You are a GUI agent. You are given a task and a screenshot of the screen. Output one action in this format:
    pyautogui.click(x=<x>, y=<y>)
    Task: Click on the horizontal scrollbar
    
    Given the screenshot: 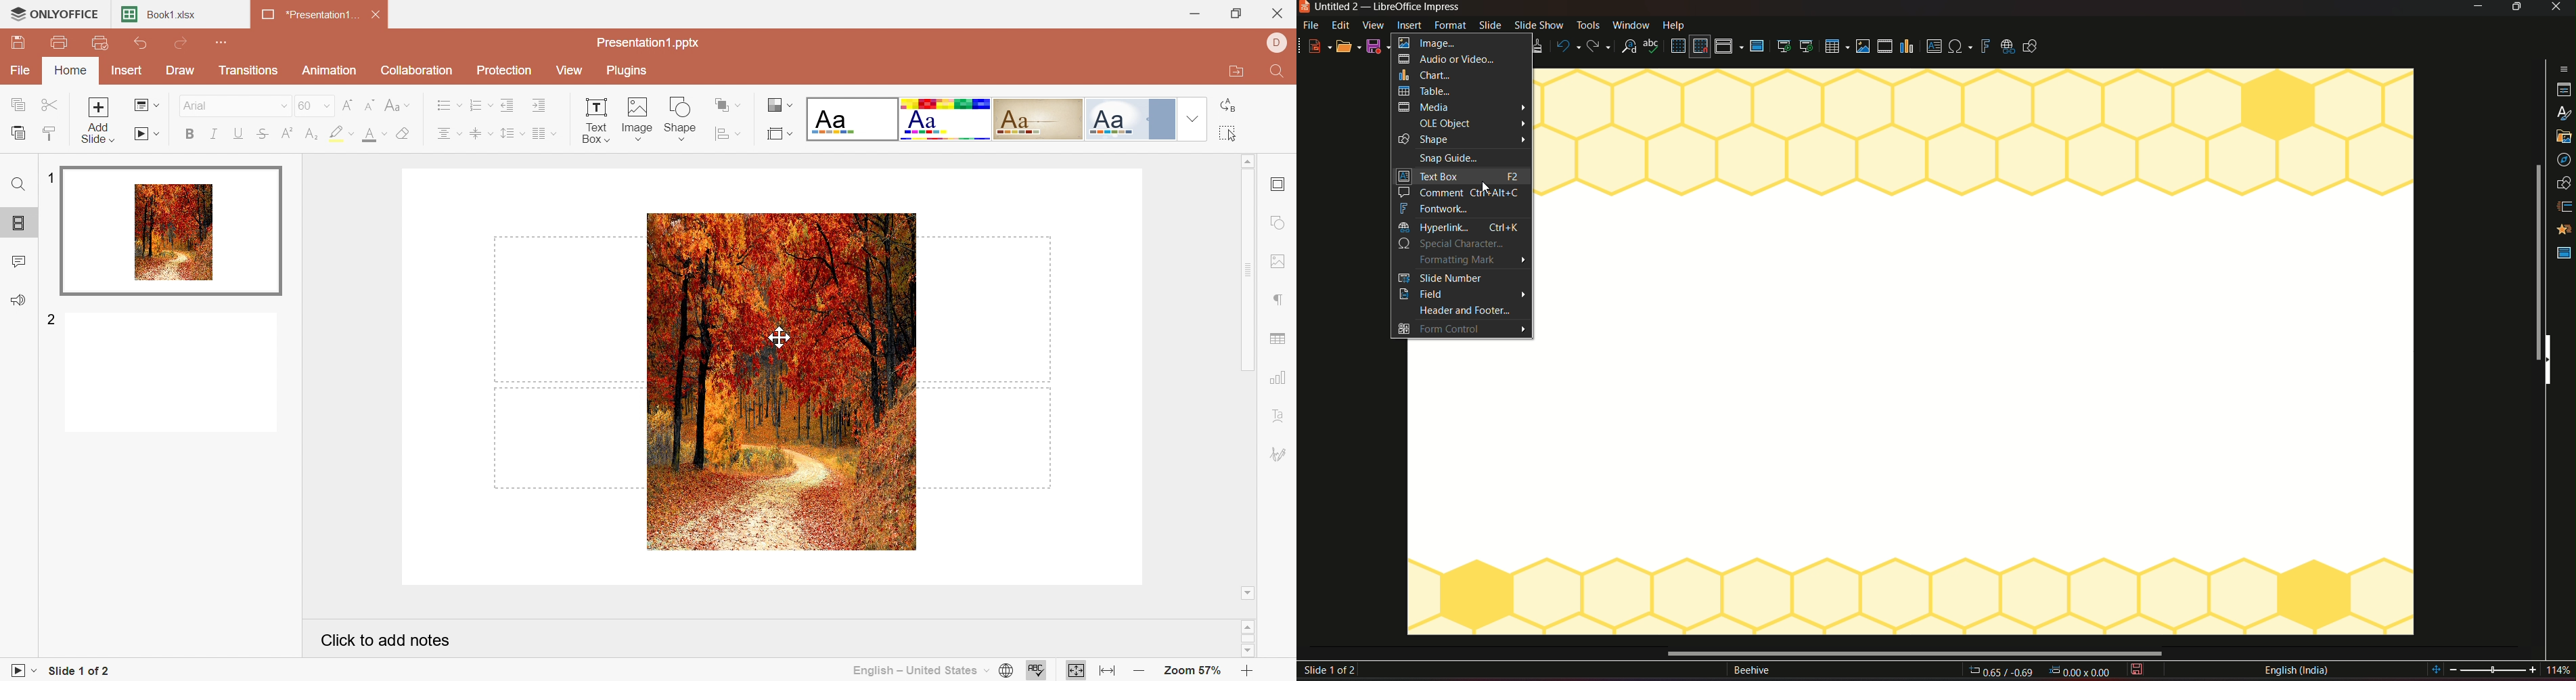 What is the action you would take?
    pyautogui.click(x=1913, y=652)
    